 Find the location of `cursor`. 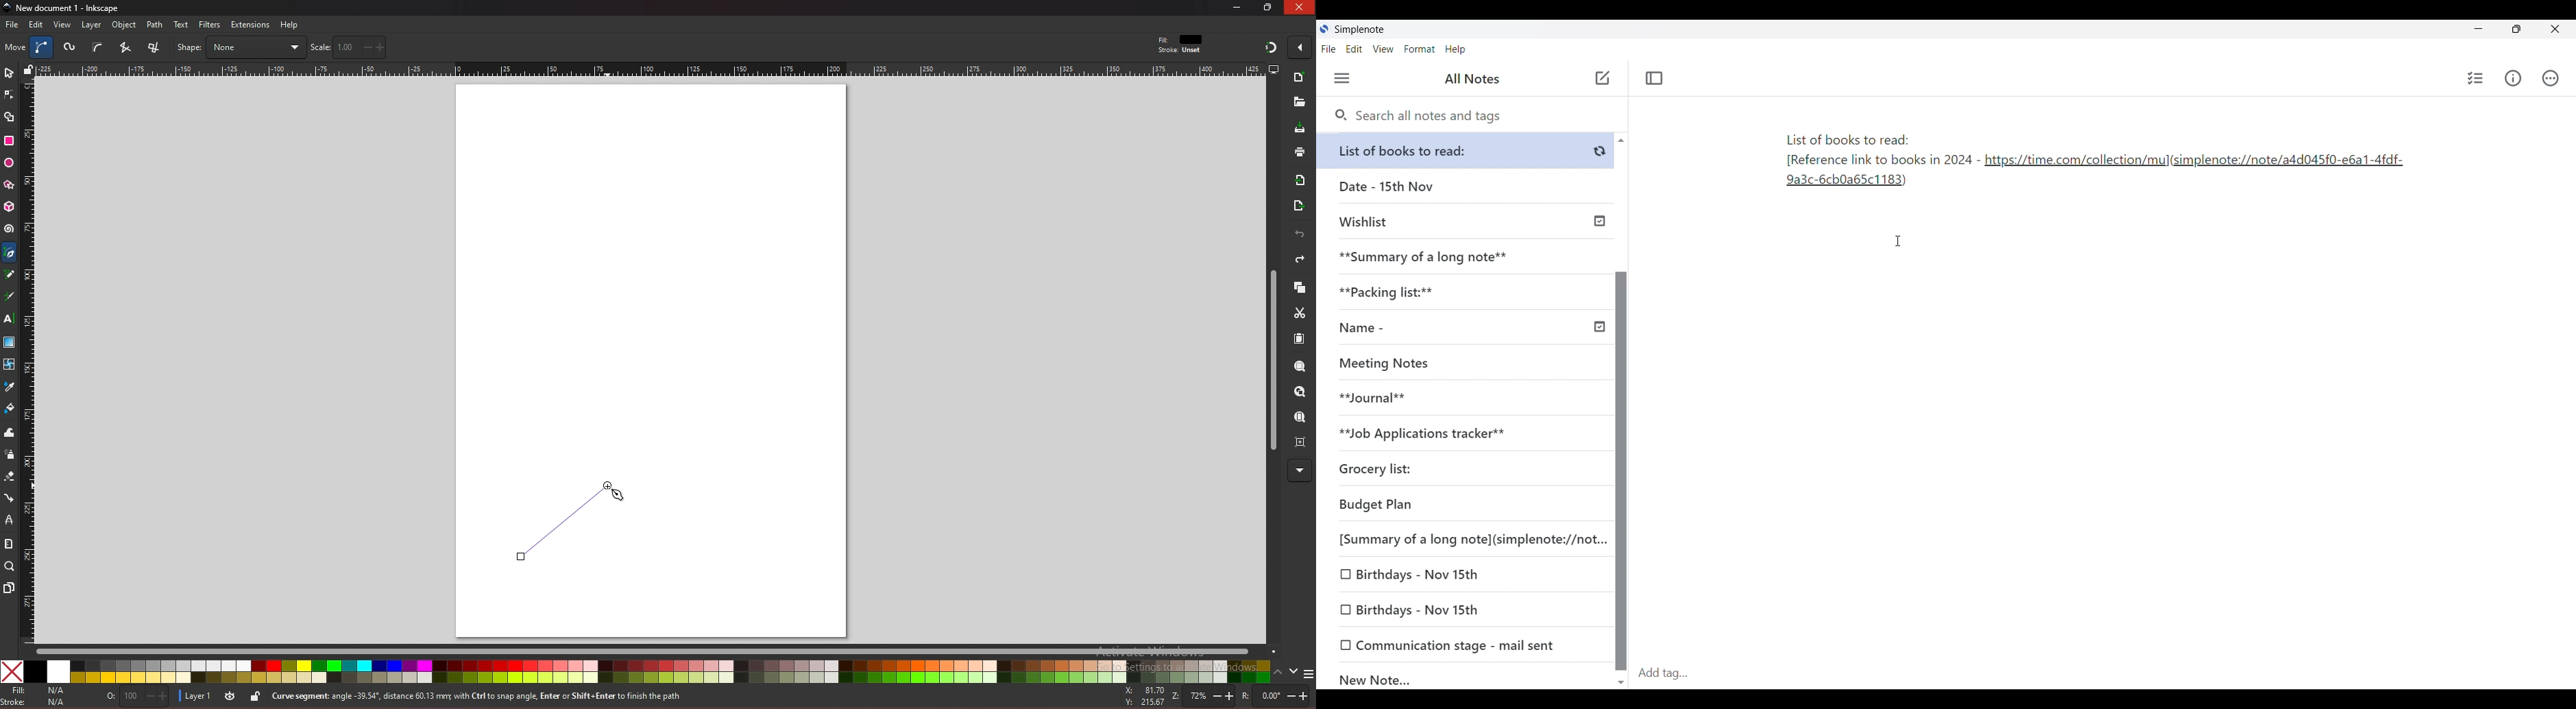

cursor is located at coordinates (617, 495).